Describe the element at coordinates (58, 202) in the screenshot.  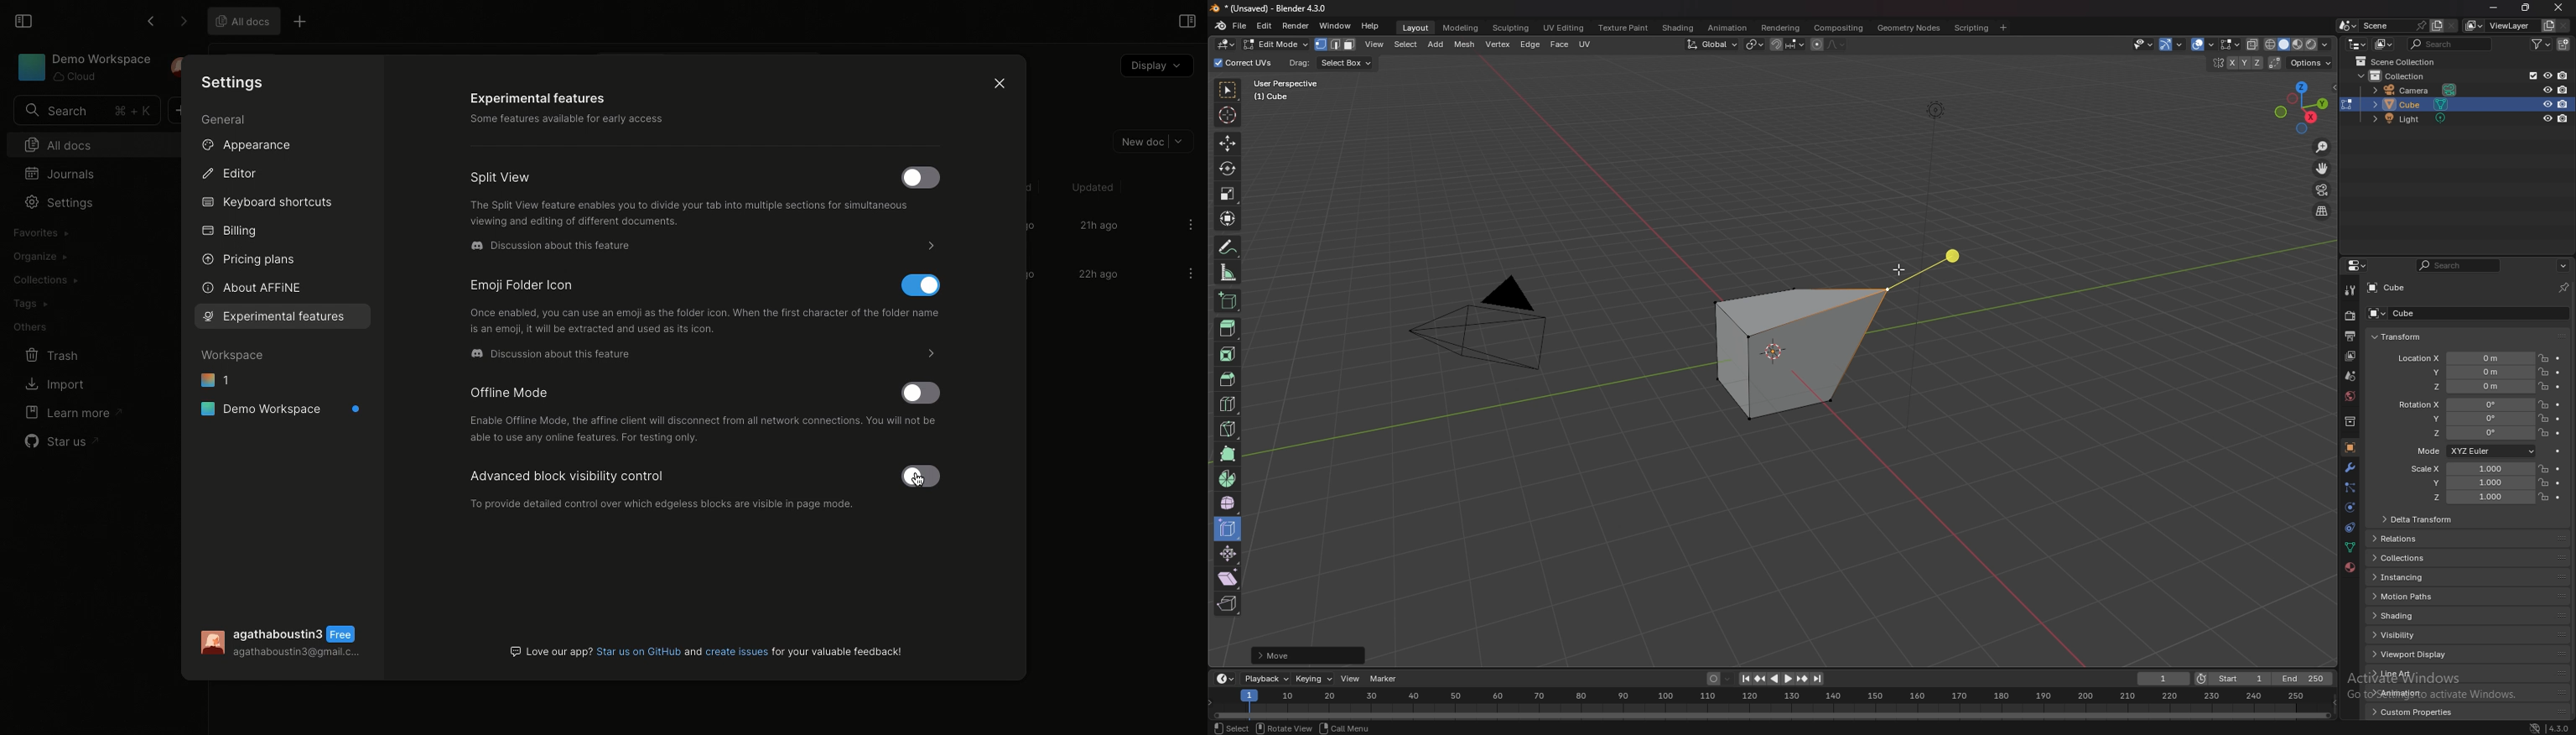
I see `Settings` at that location.